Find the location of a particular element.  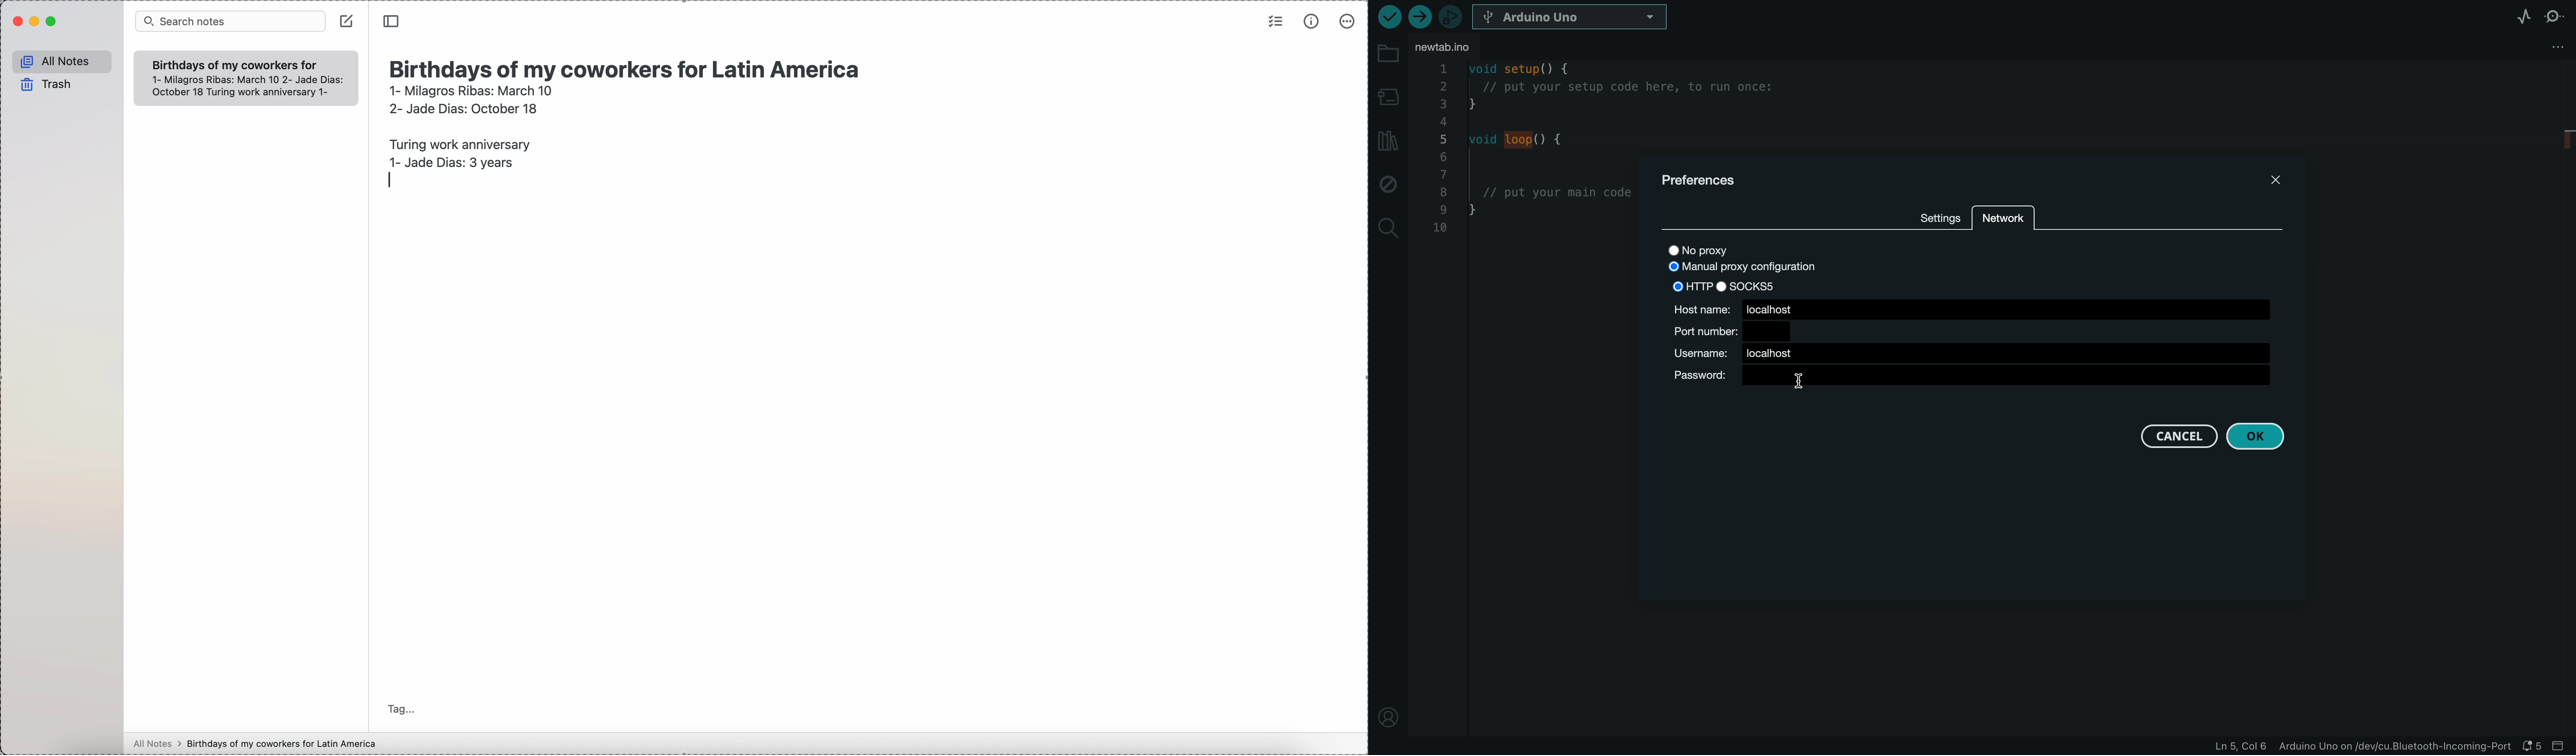

1- Milagros is located at coordinates (470, 90).